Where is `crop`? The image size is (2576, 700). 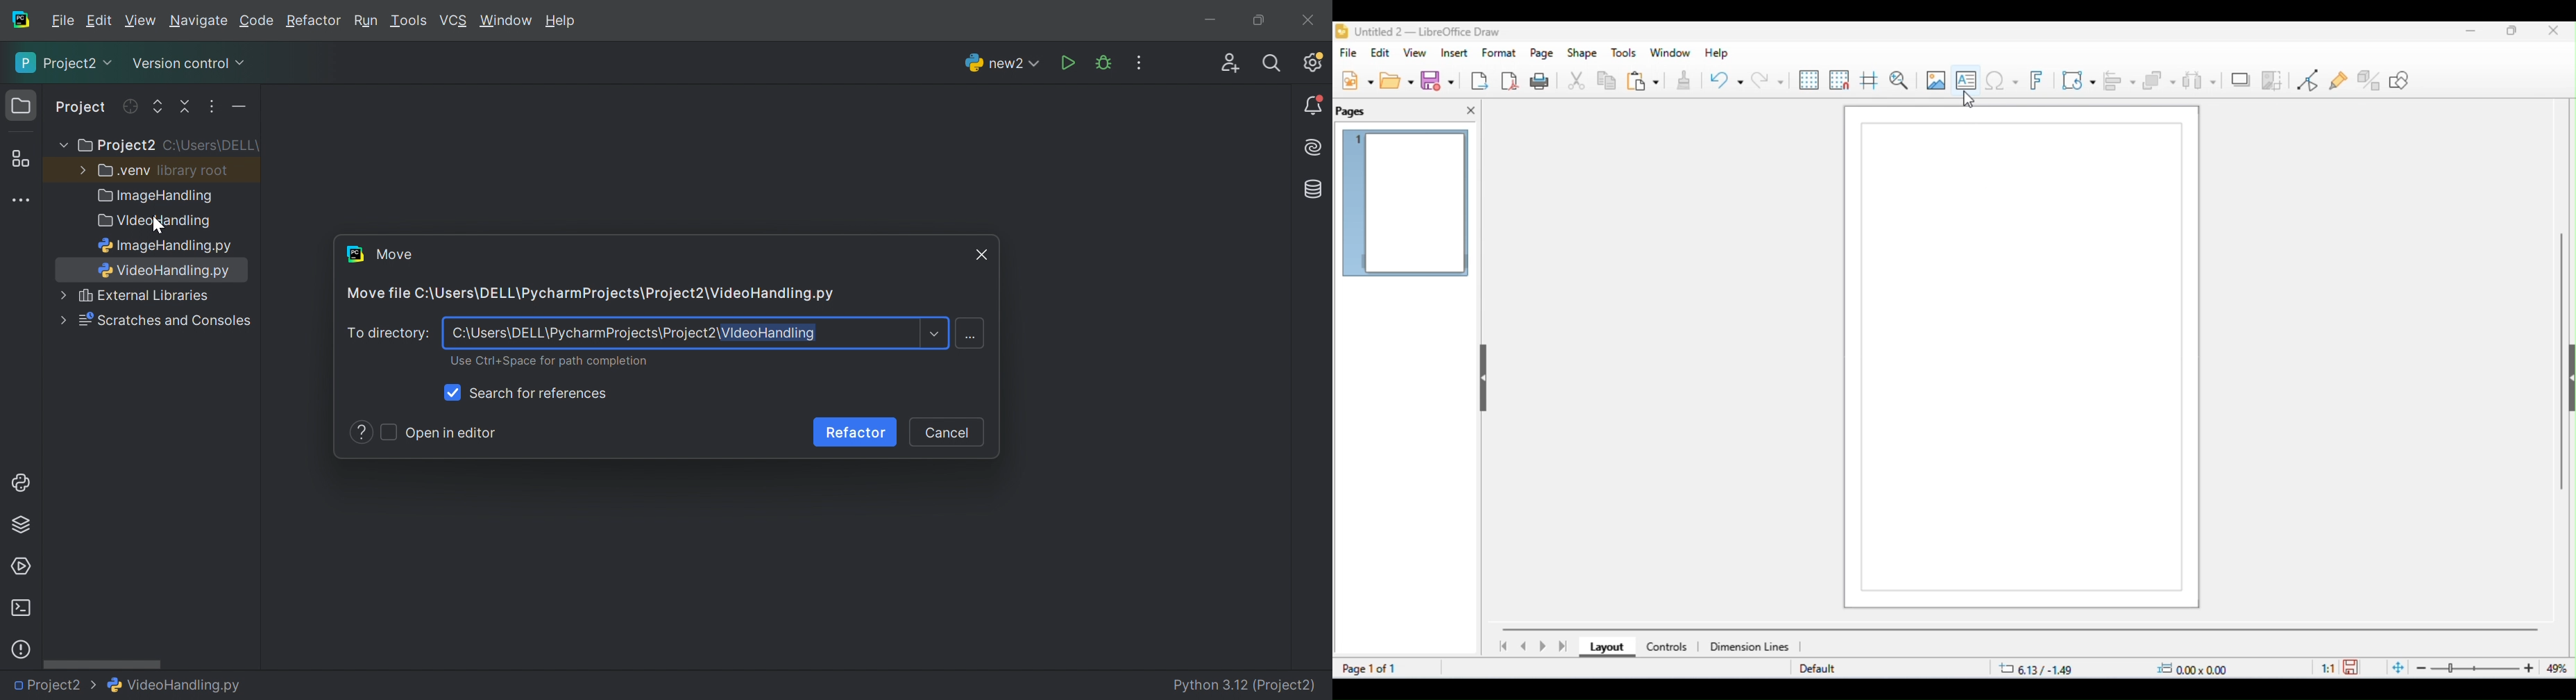 crop is located at coordinates (2272, 80).